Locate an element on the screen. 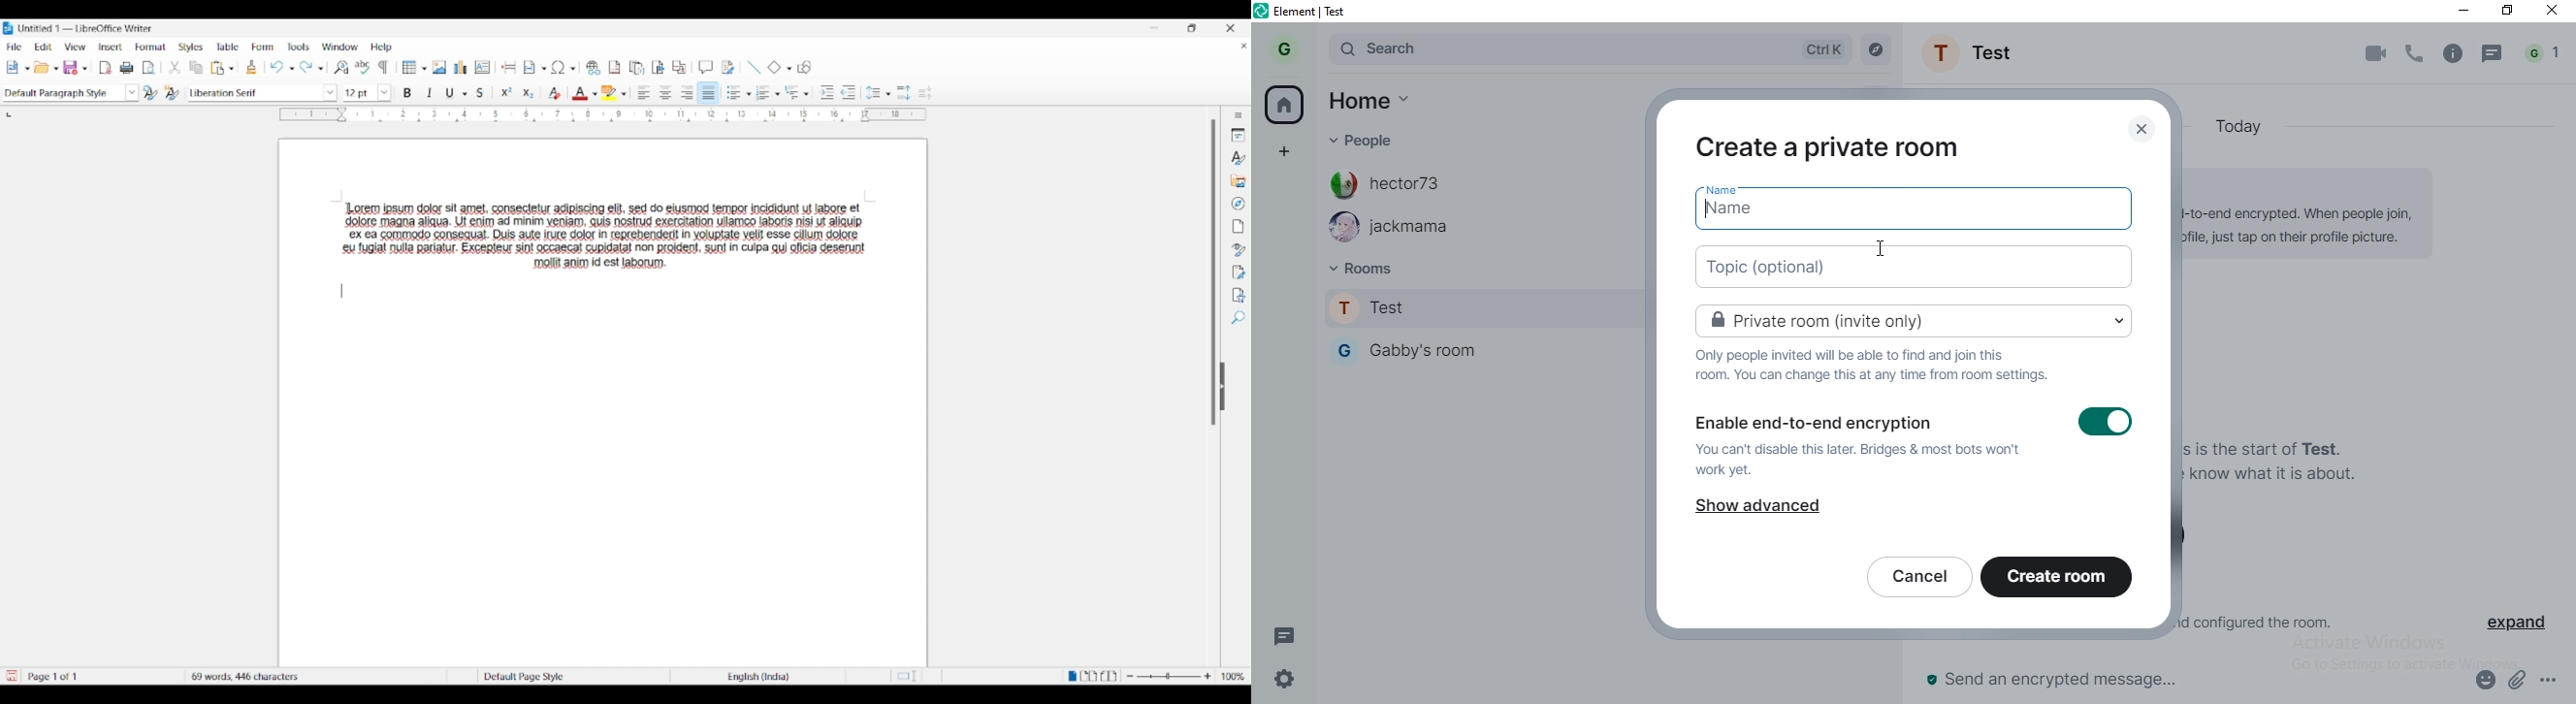 The width and height of the screenshot is (2576, 728). Tools is located at coordinates (299, 47).